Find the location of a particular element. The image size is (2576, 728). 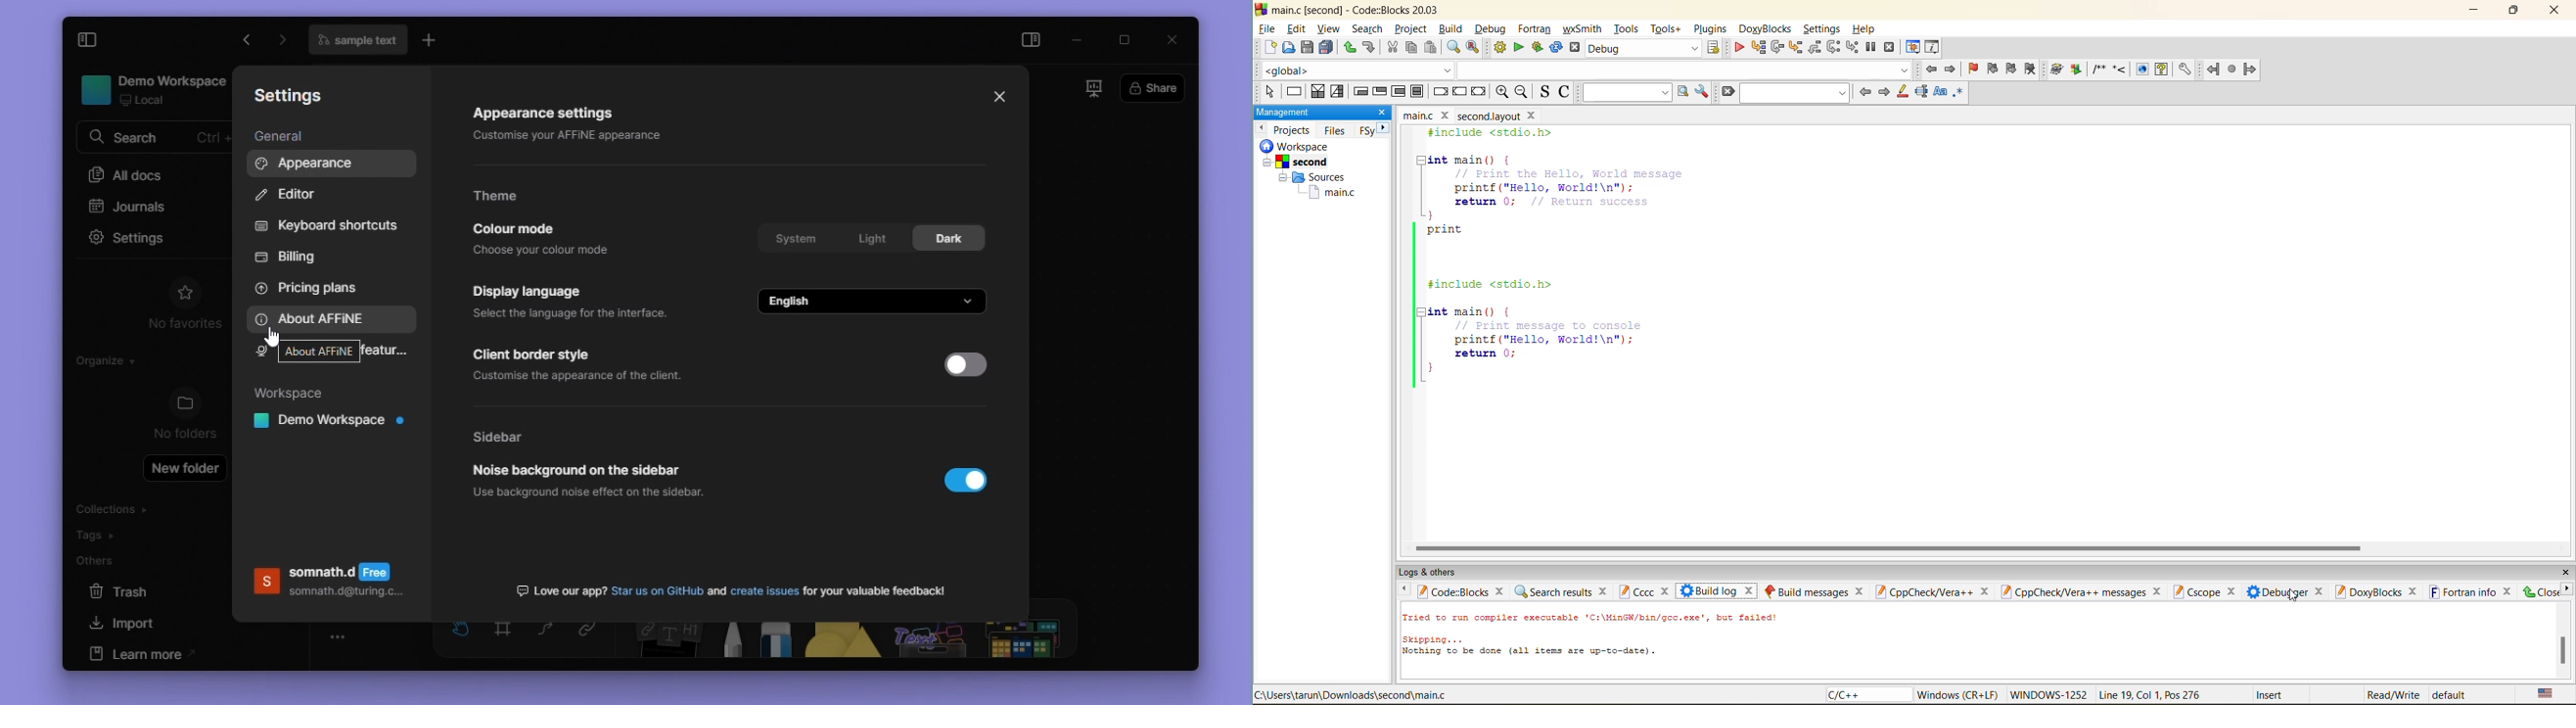

System is located at coordinates (794, 235).